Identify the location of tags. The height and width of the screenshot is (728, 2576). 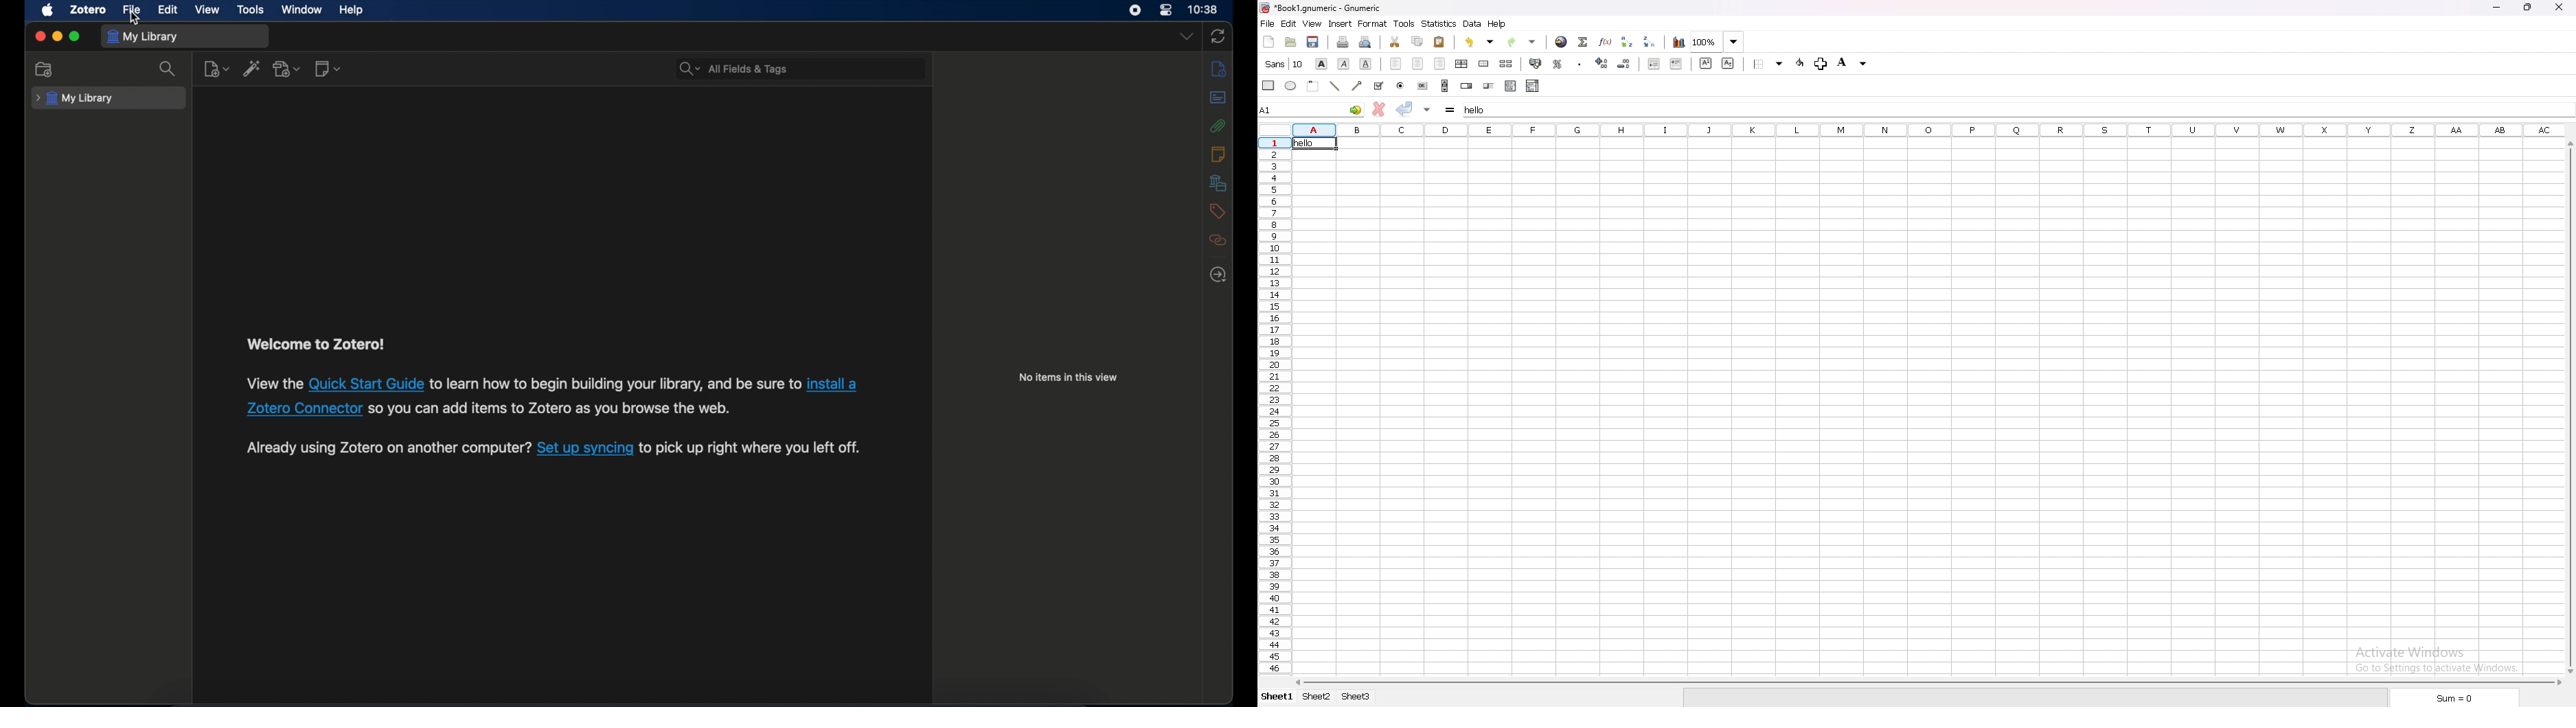
(1218, 211).